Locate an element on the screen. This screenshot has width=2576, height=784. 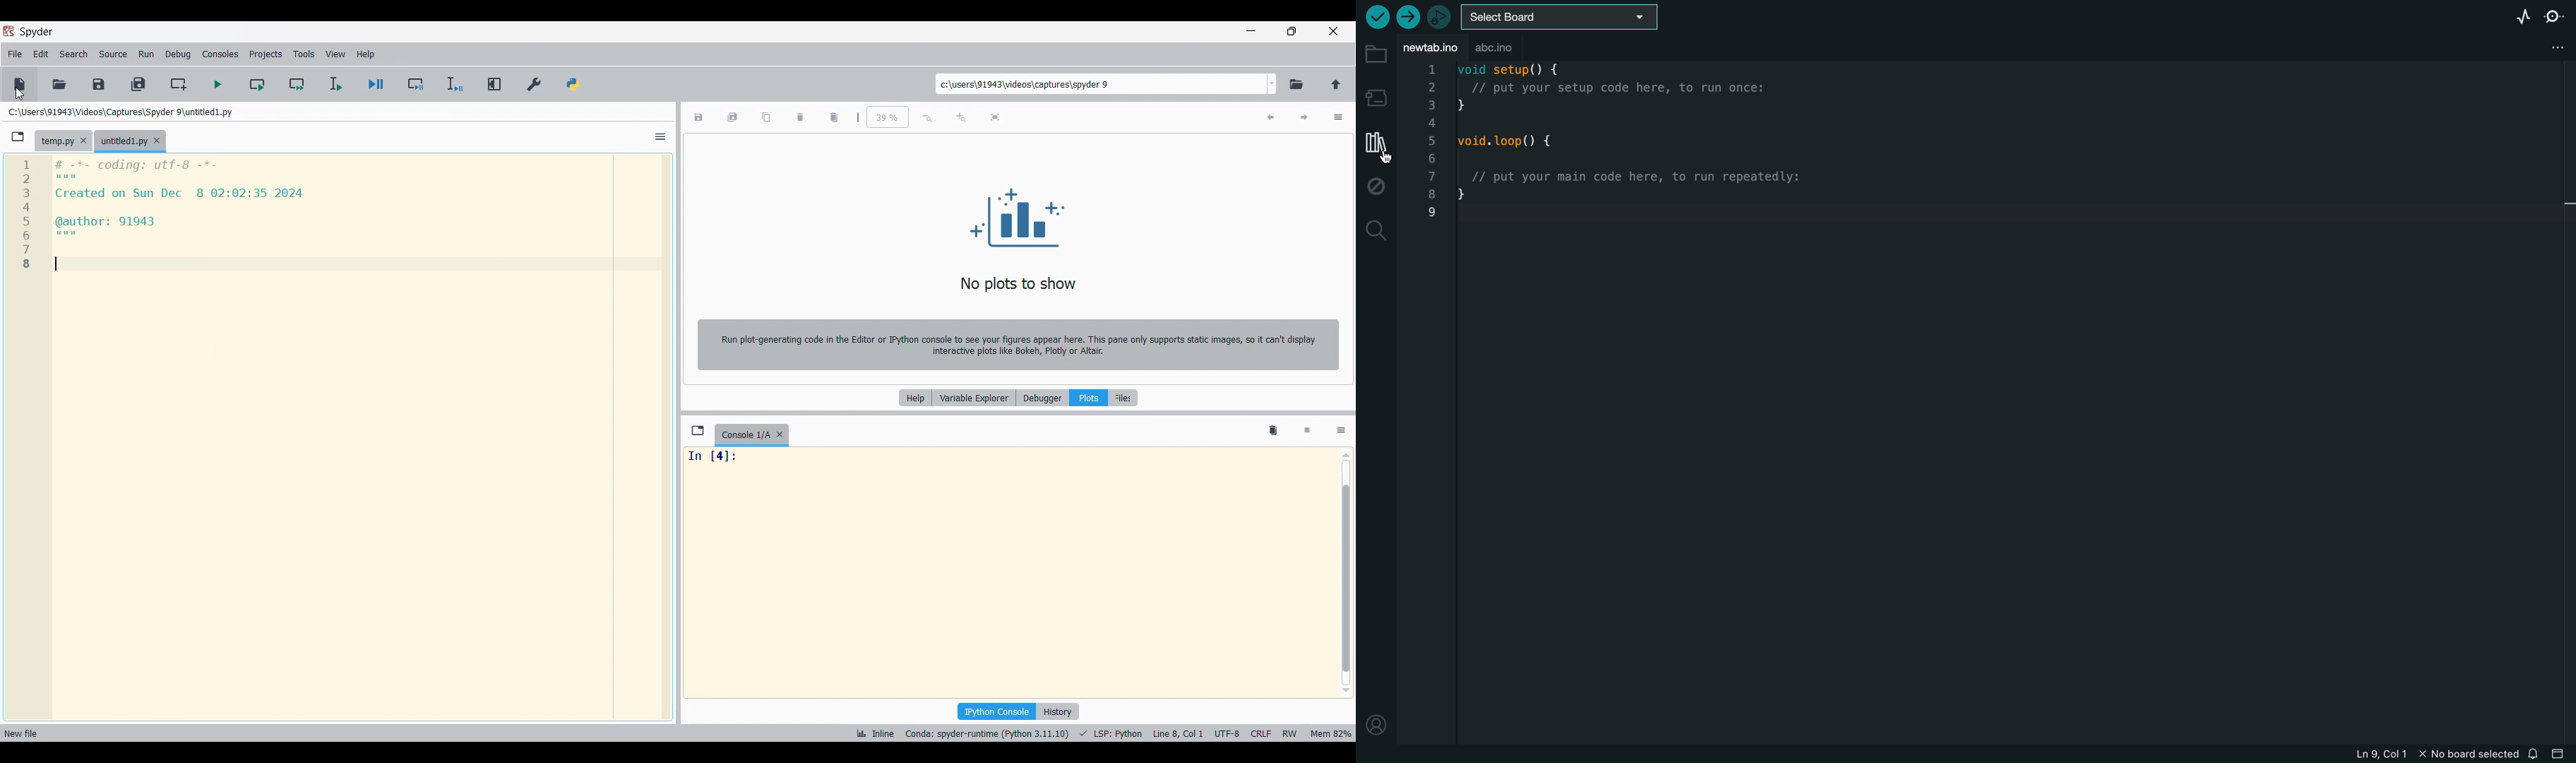
Options is located at coordinates (660, 137).